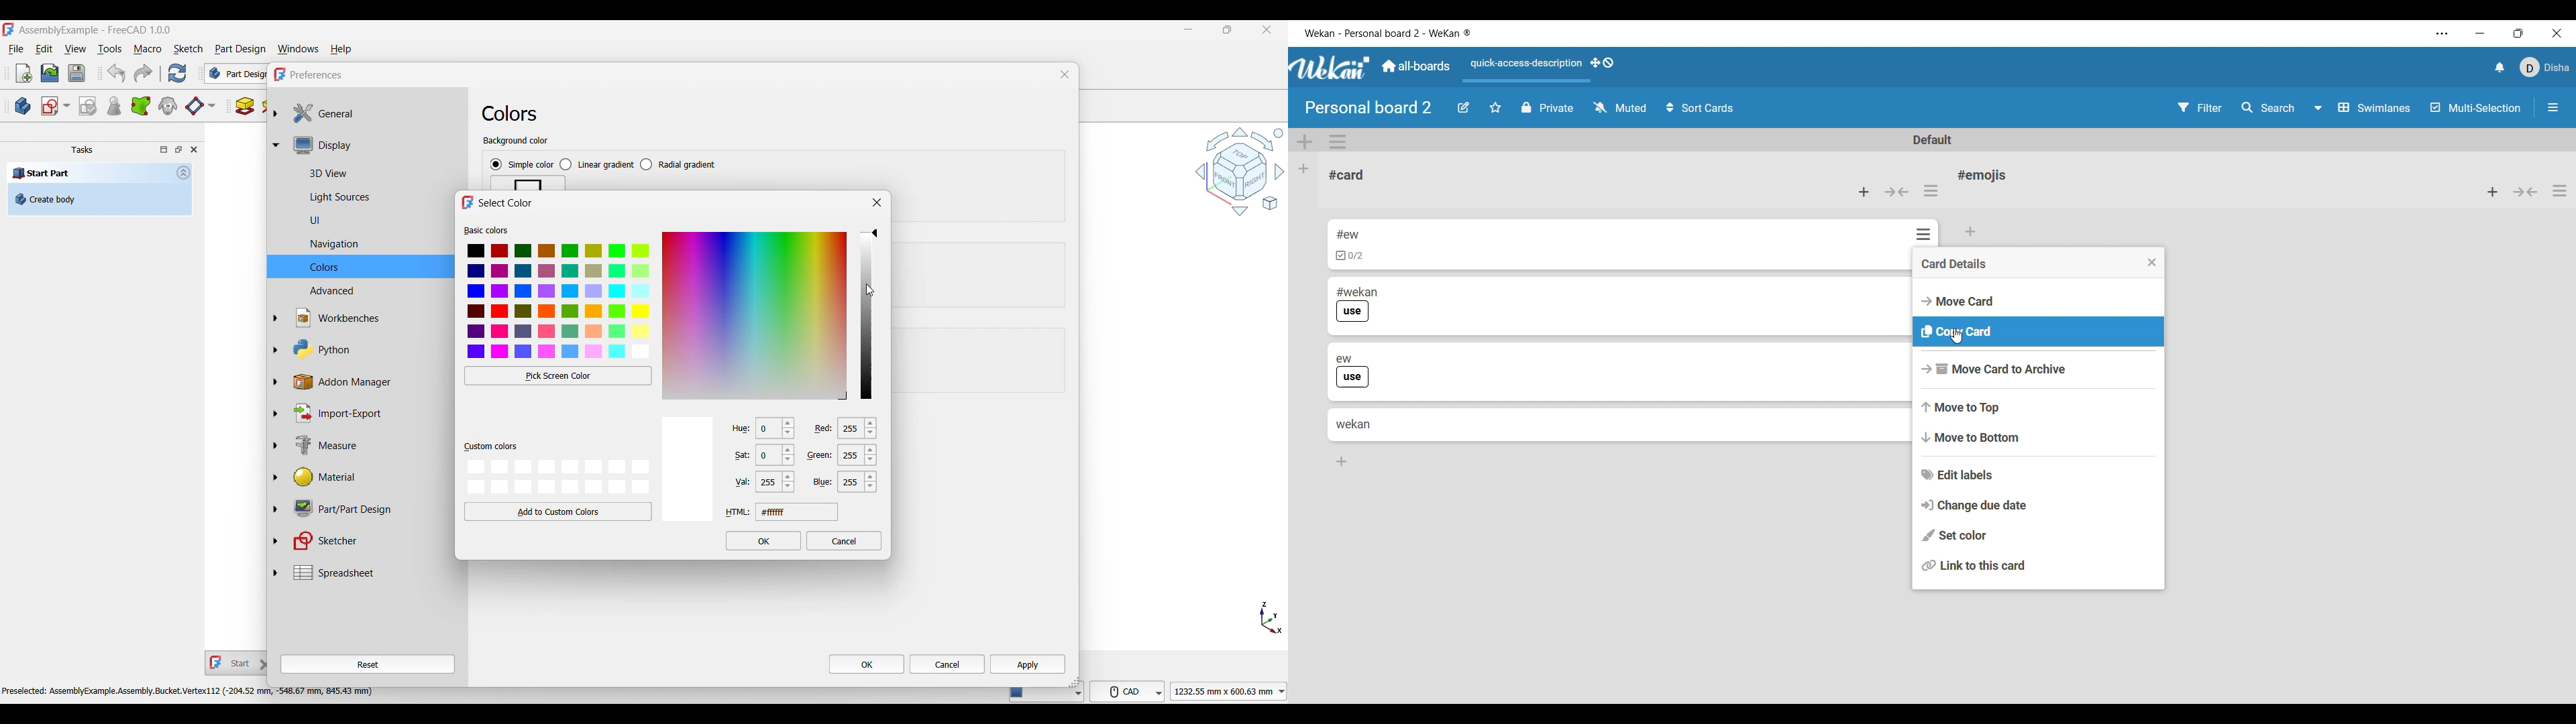 Image resolution: width=2576 pixels, height=728 pixels. I want to click on Color slider, so click(865, 315).